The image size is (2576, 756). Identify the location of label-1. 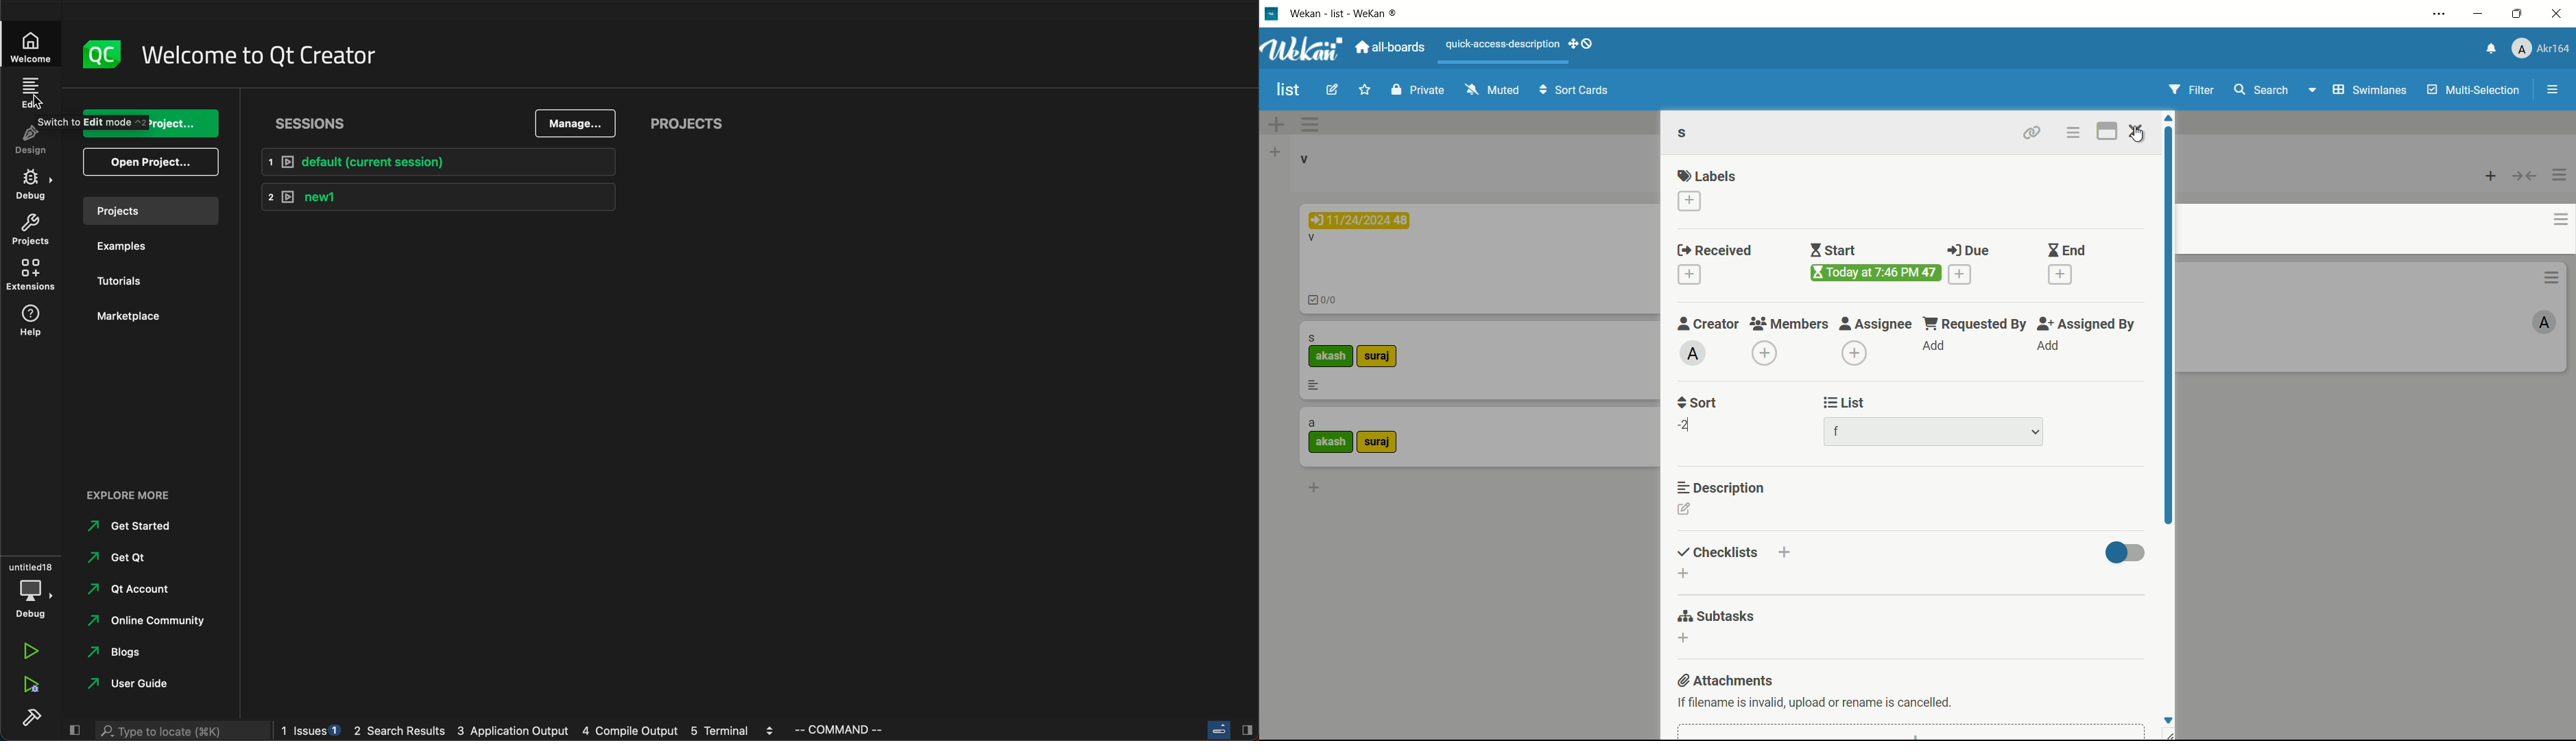
(1331, 357).